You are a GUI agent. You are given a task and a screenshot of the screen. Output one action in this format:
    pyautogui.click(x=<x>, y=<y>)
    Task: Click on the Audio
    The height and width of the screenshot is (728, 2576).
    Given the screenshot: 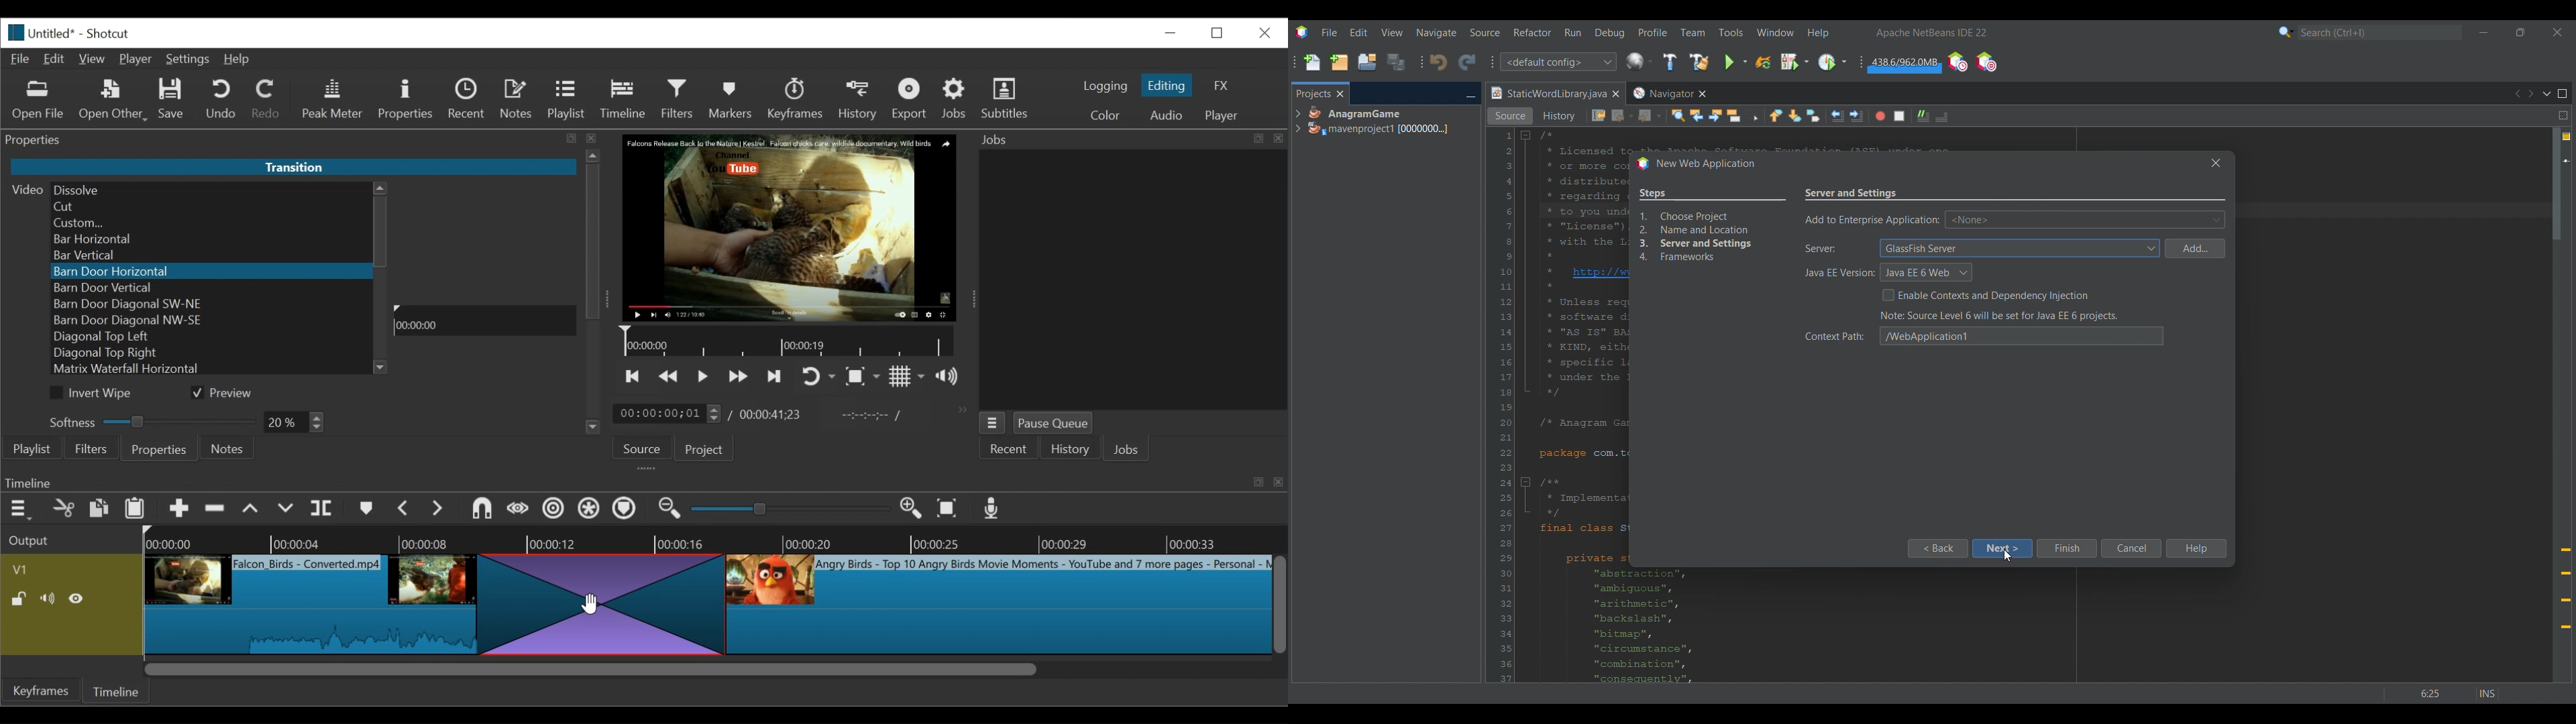 What is the action you would take?
    pyautogui.click(x=1165, y=115)
    